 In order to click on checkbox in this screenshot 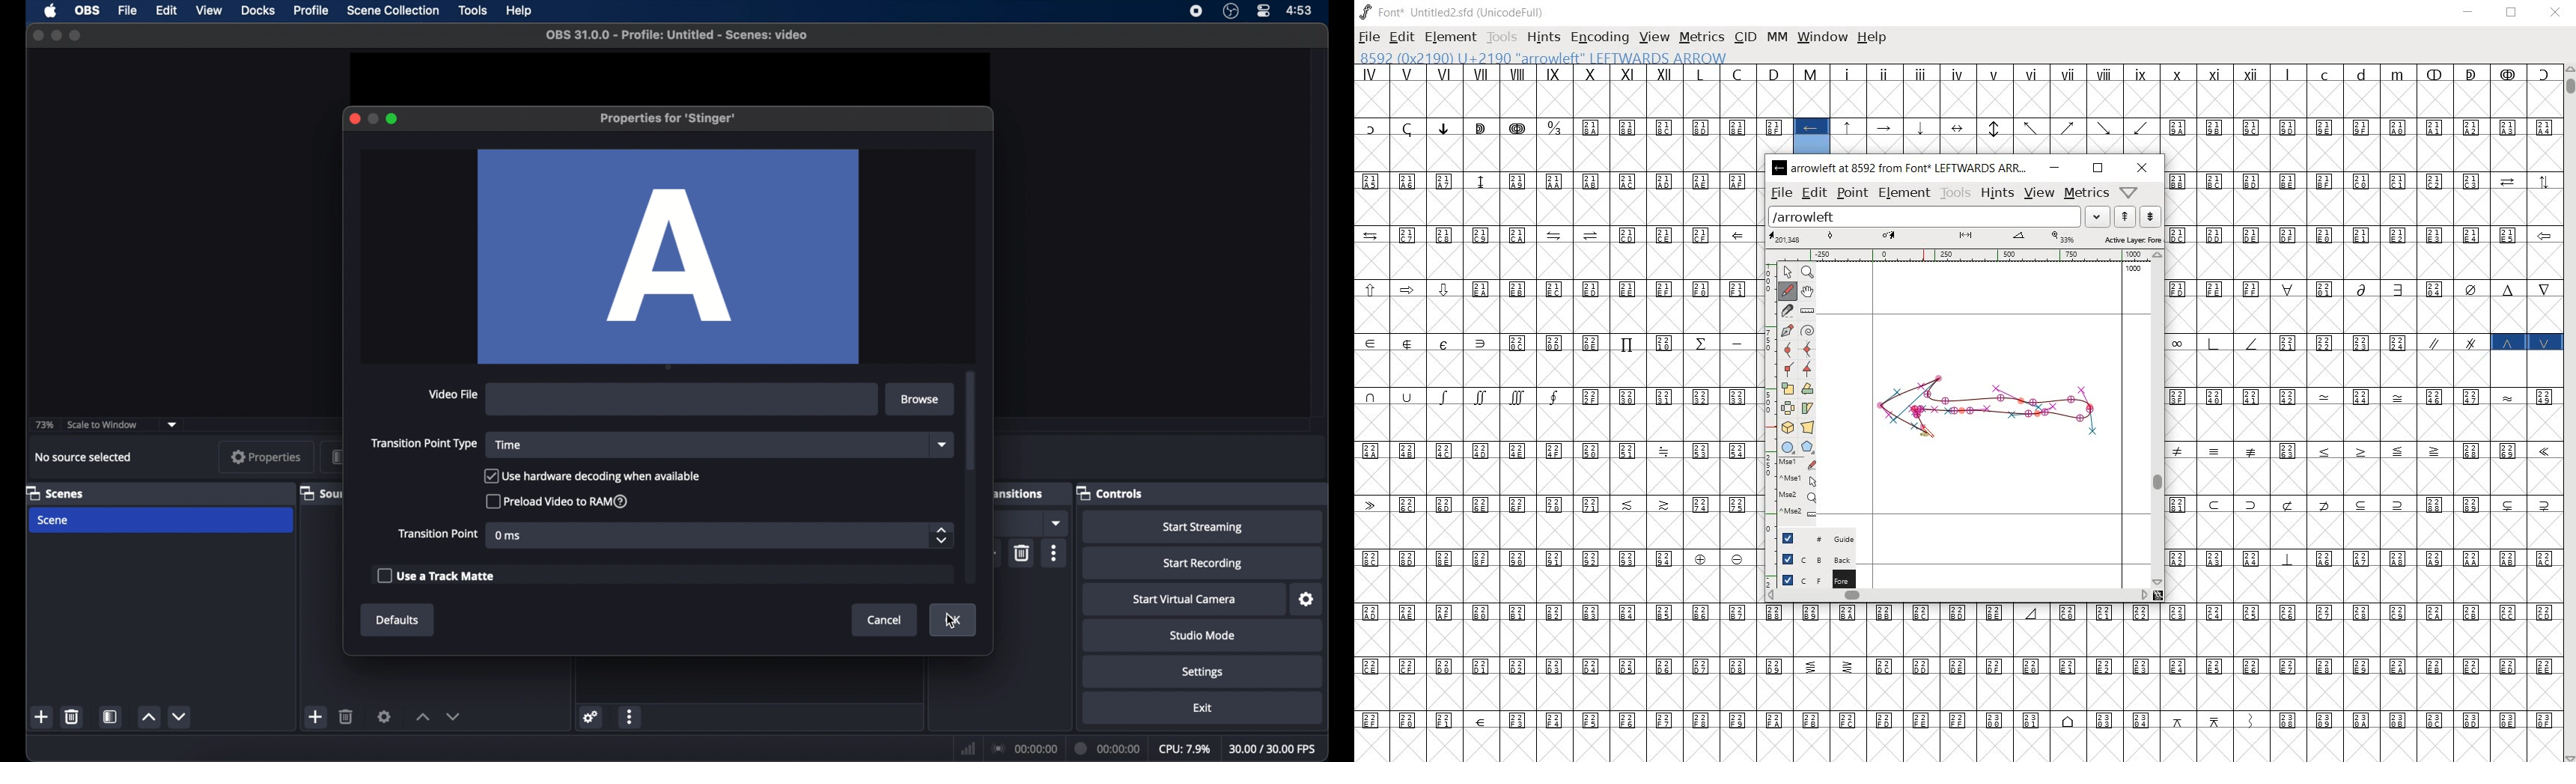, I will do `click(435, 575)`.